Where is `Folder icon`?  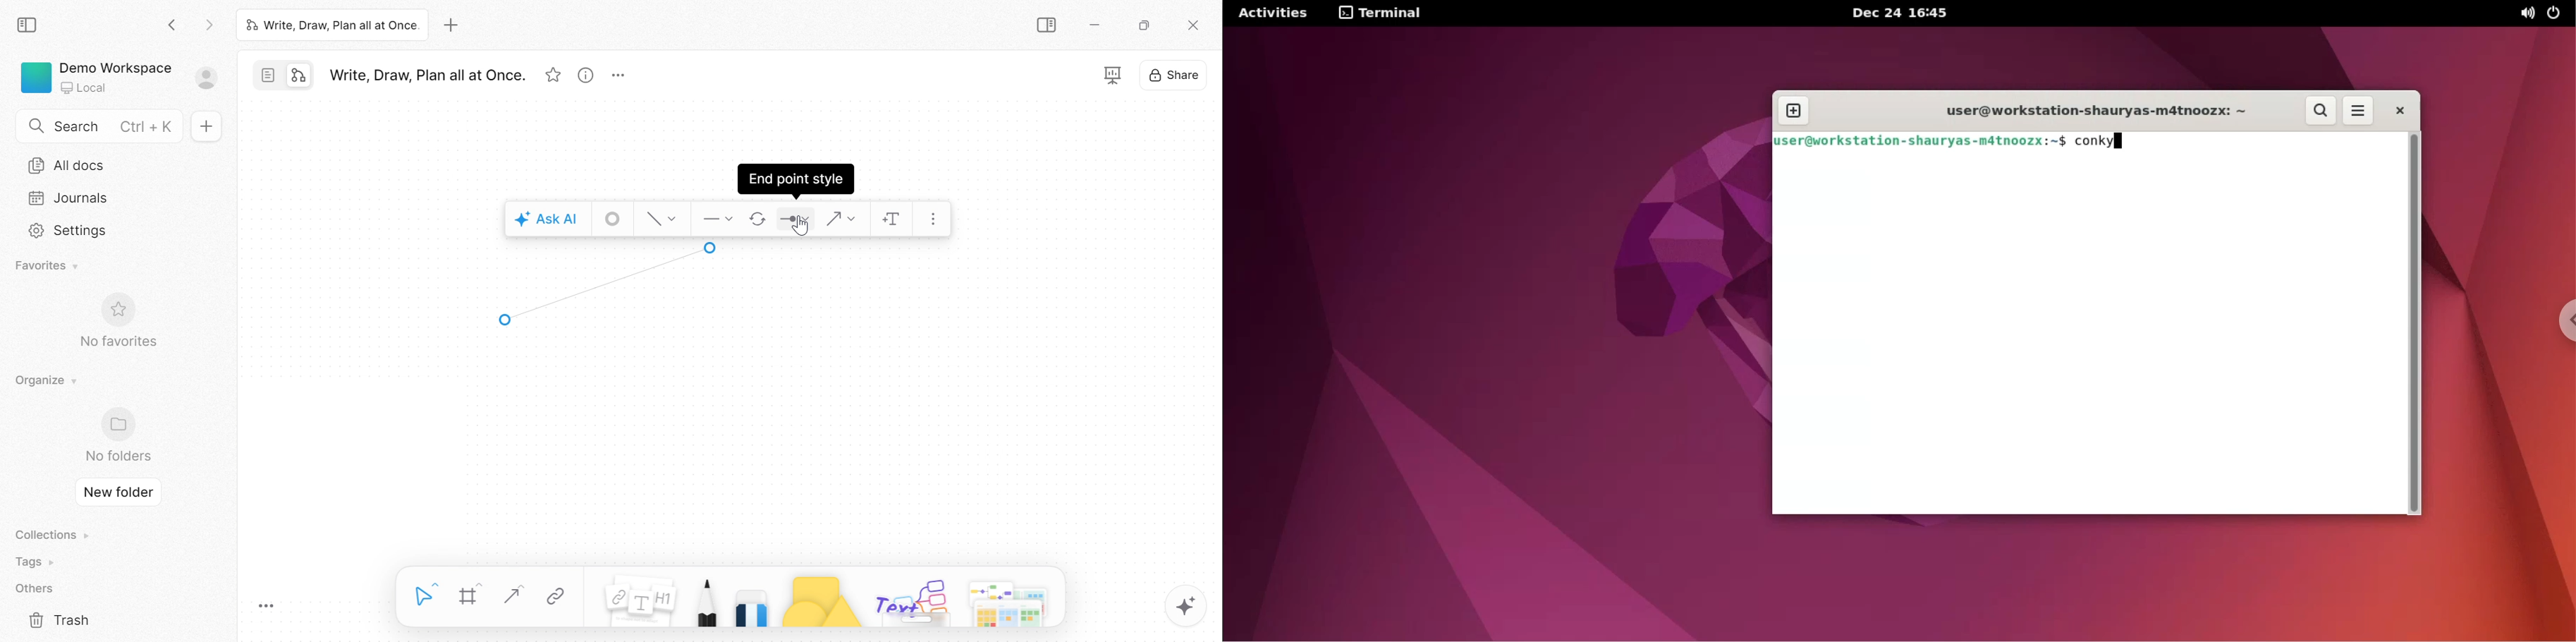
Folder icon is located at coordinates (122, 423).